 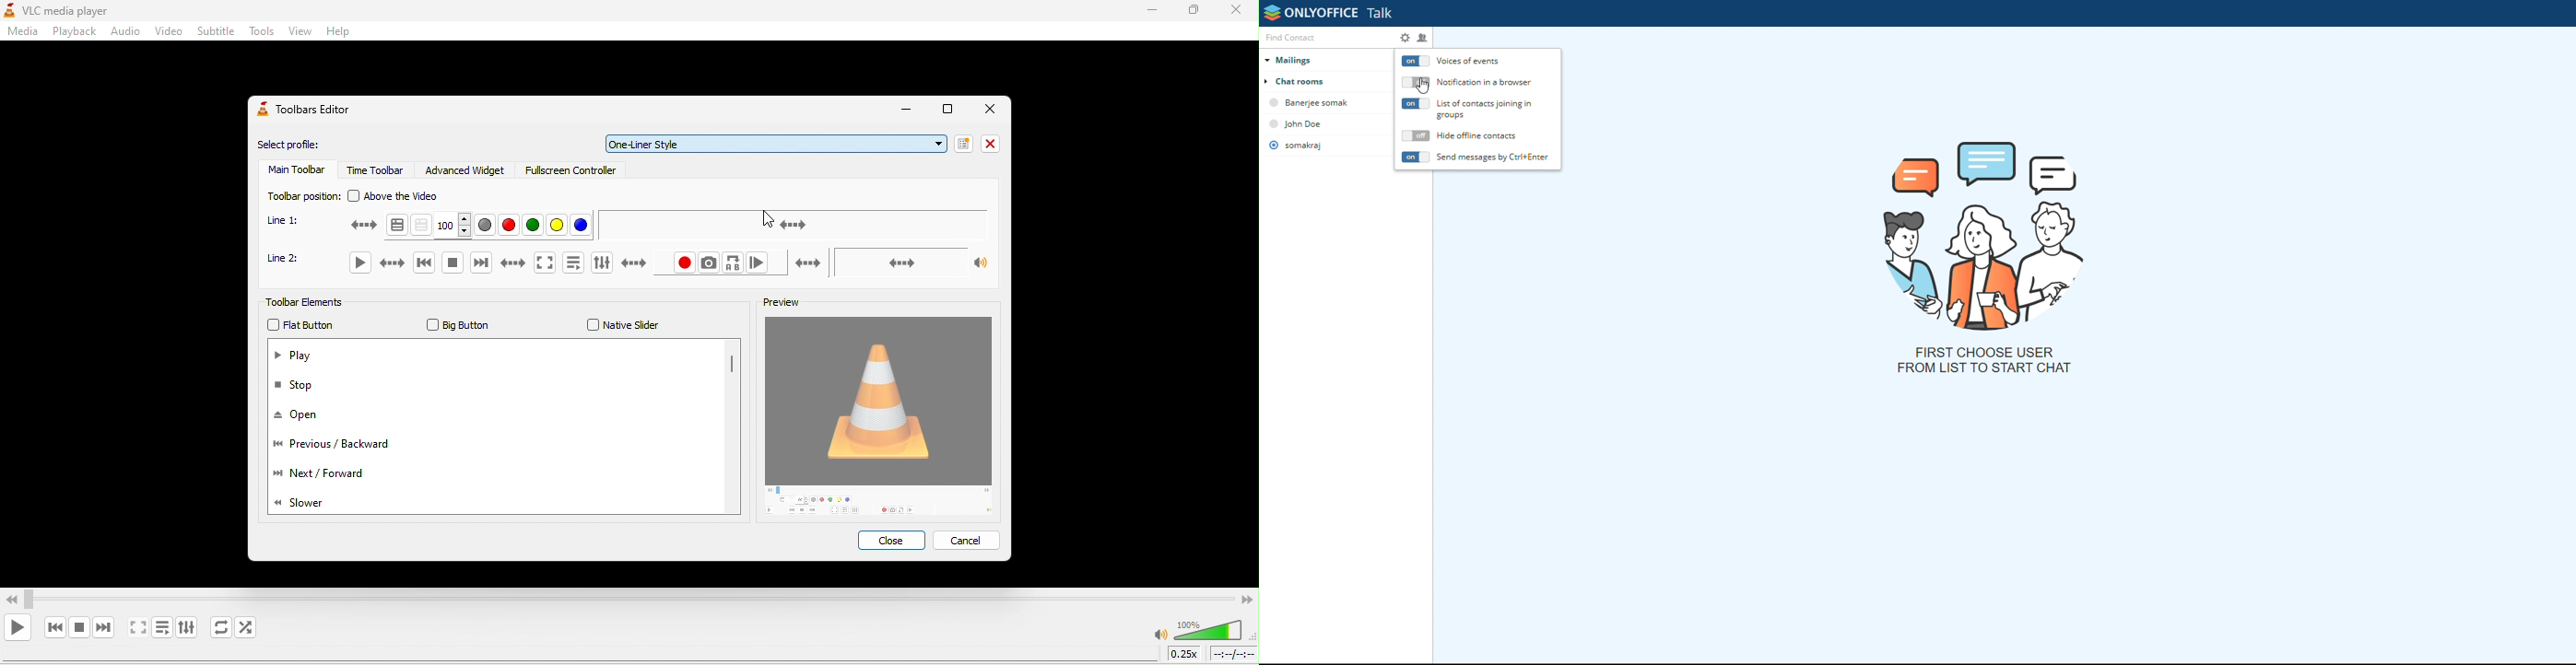 I want to click on send messages by Ctrl+Enter, so click(x=1494, y=156).